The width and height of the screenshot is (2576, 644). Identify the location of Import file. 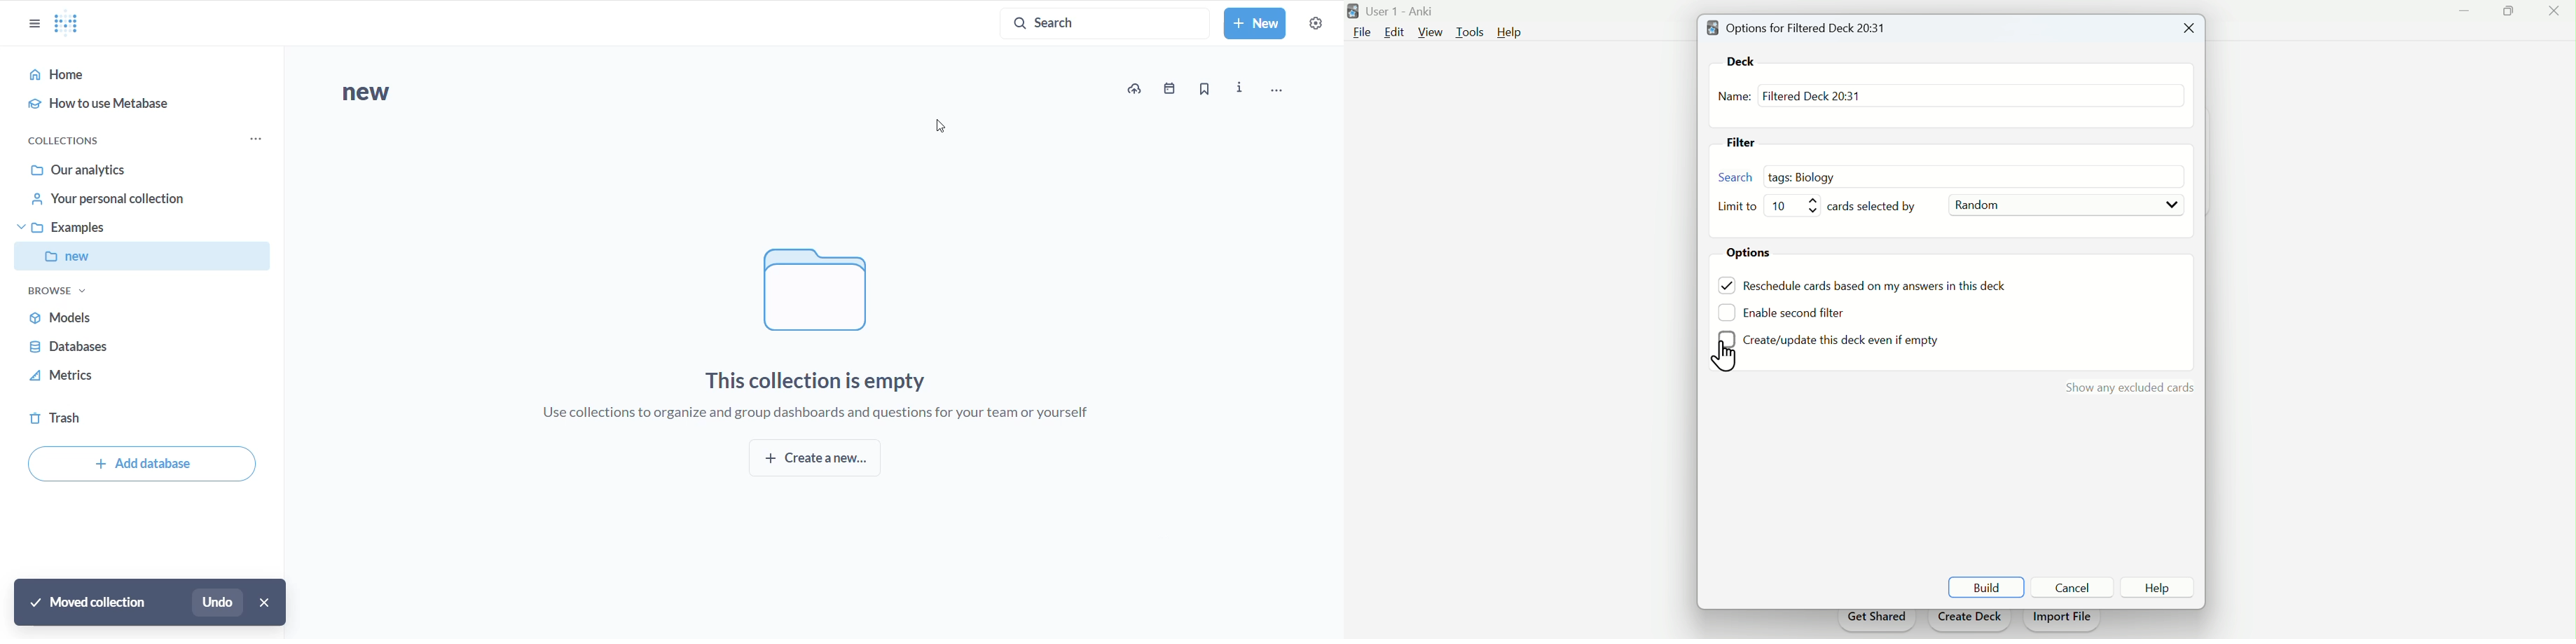
(2064, 621).